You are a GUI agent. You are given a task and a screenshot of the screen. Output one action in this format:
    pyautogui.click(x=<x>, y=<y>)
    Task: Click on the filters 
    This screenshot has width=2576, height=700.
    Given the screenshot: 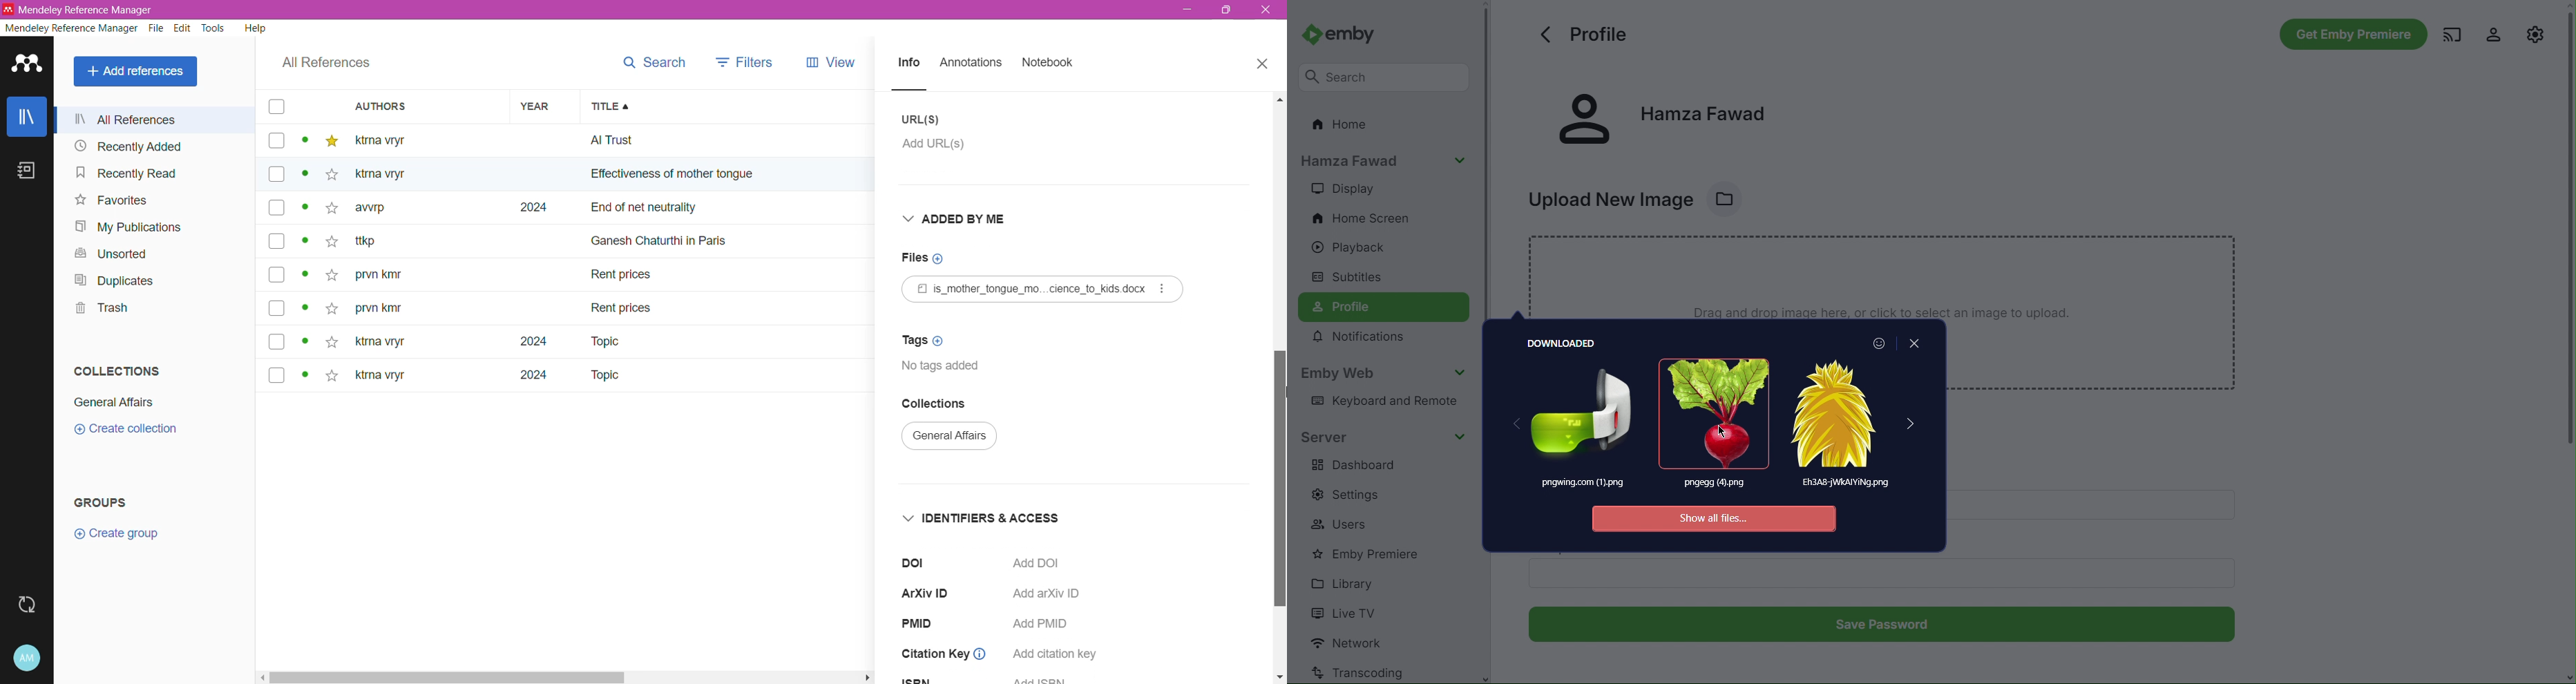 What is the action you would take?
    pyautogui.click(x=745, y=61)
    